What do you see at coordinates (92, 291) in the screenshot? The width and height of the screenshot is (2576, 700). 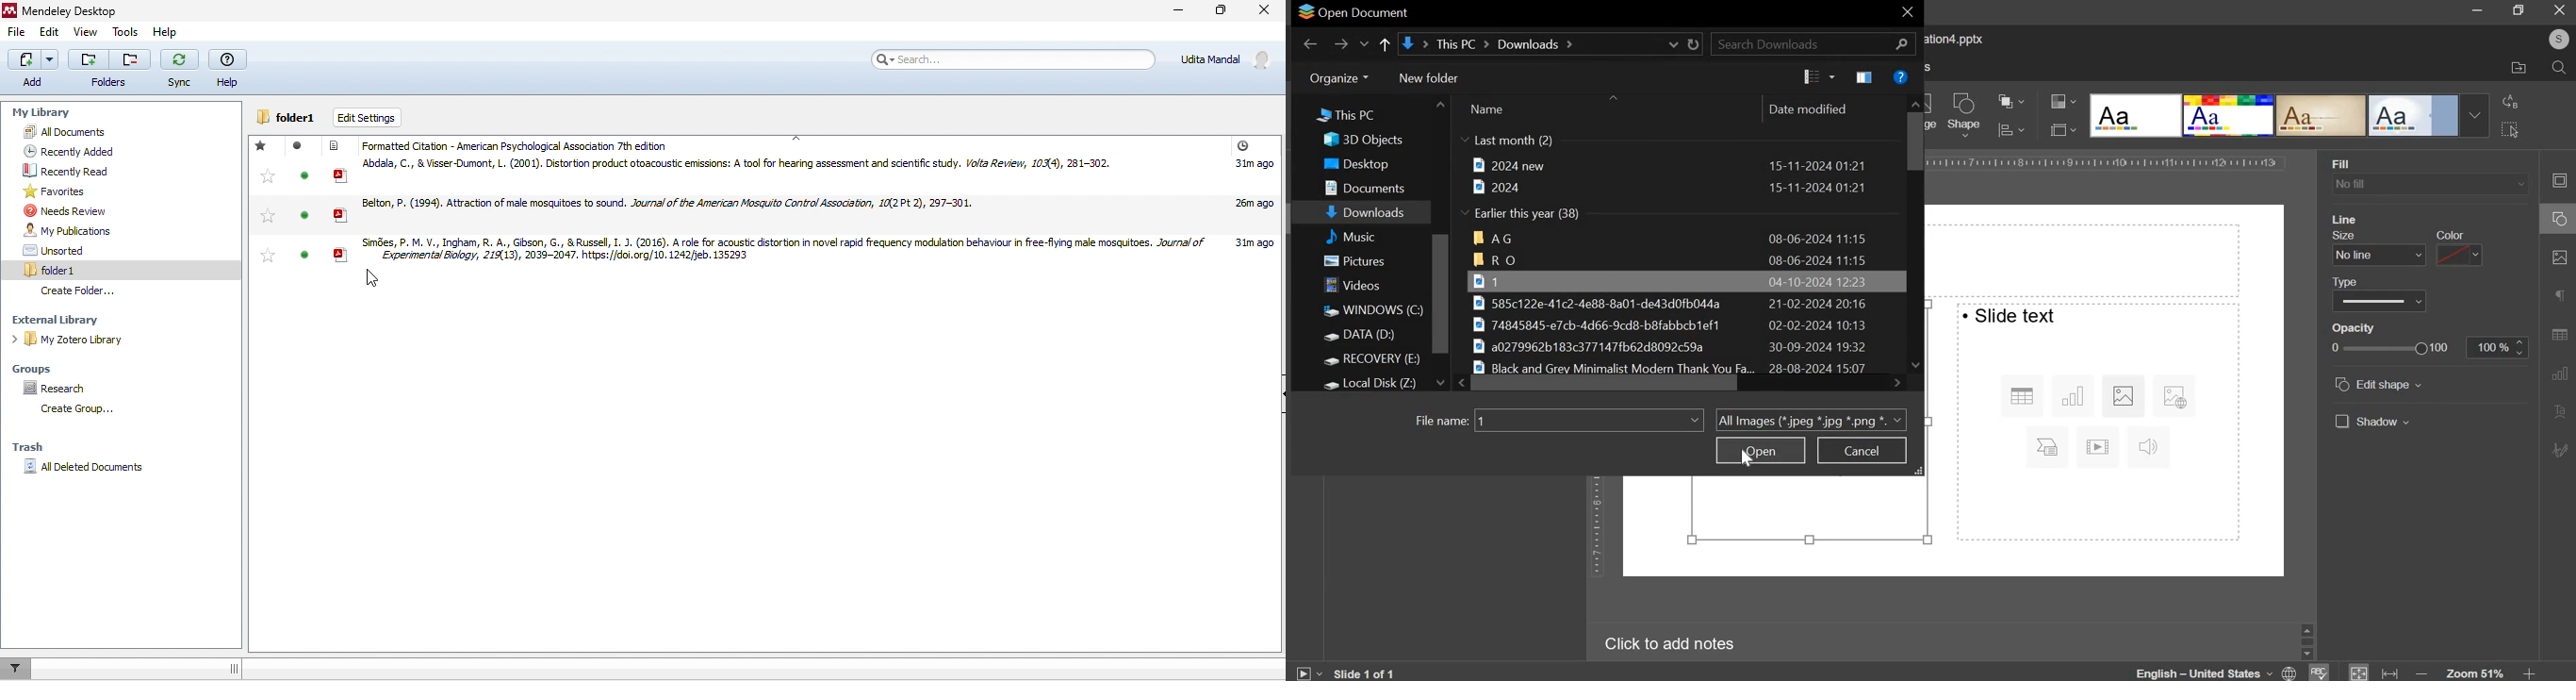 I see `create folder` at bounding box center [92, 291].